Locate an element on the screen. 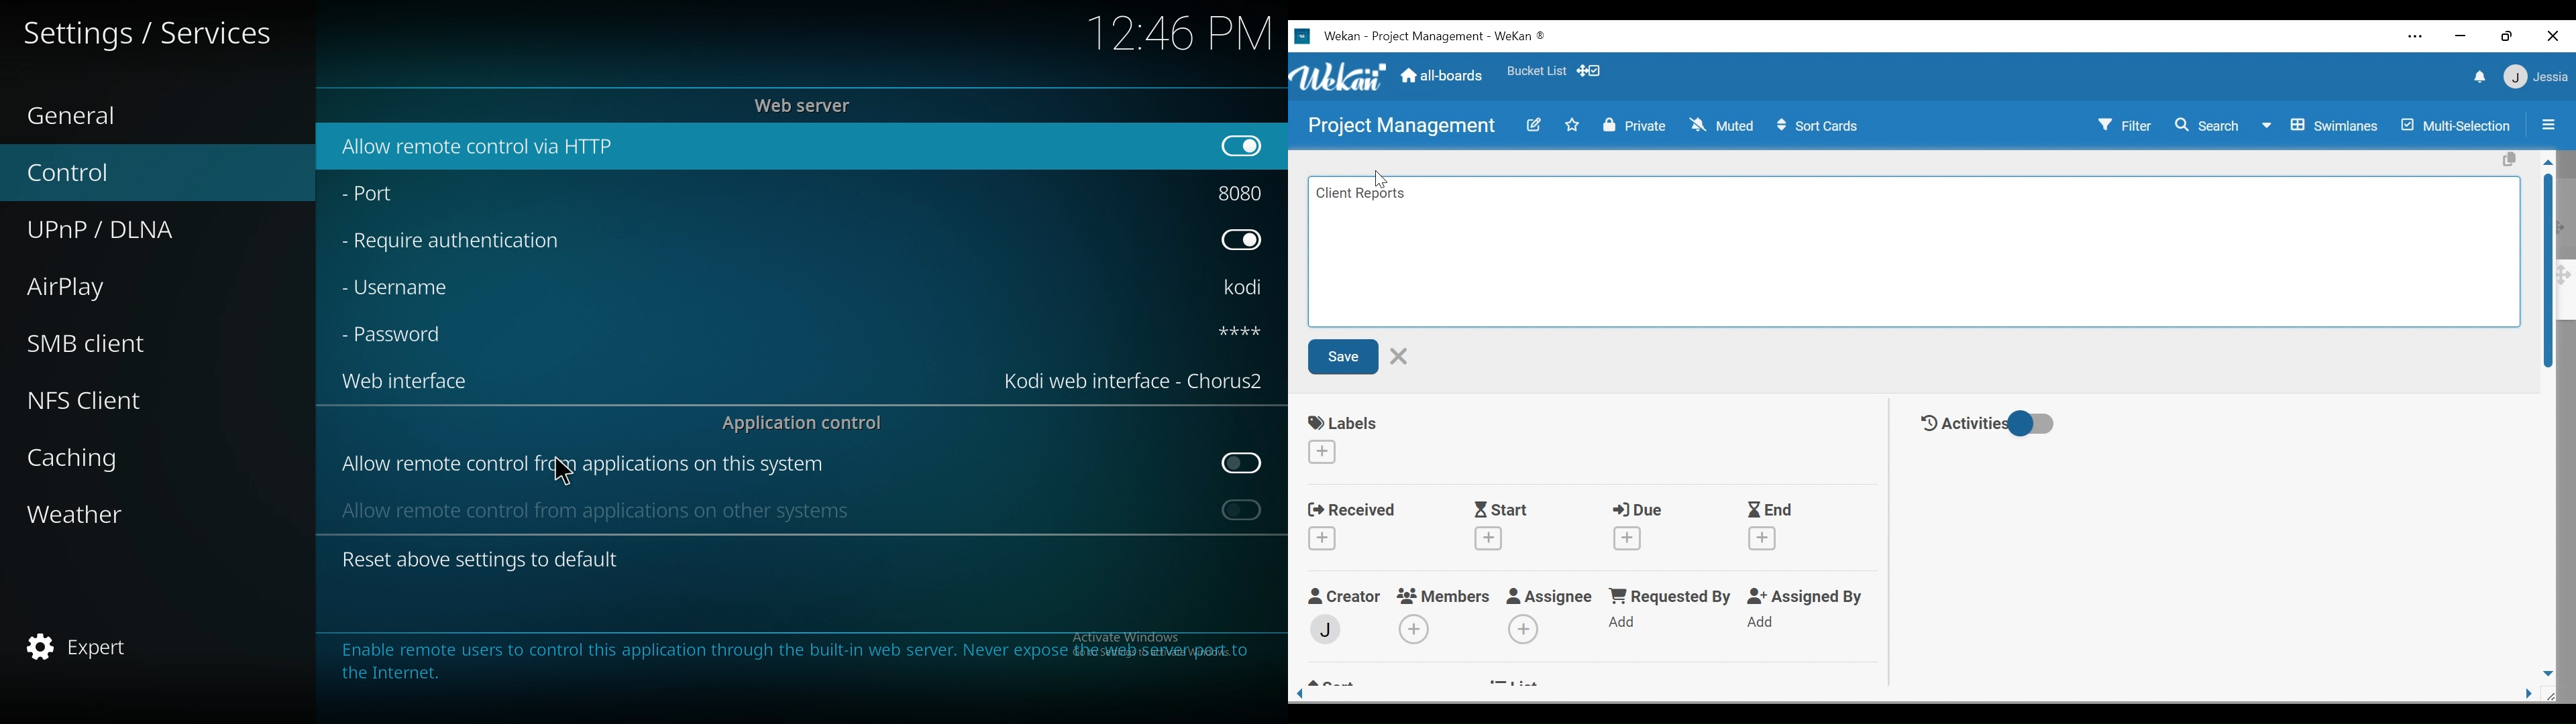 This screenshot has width=2576, height=728. require authentication is located at coordinates (453, 241).